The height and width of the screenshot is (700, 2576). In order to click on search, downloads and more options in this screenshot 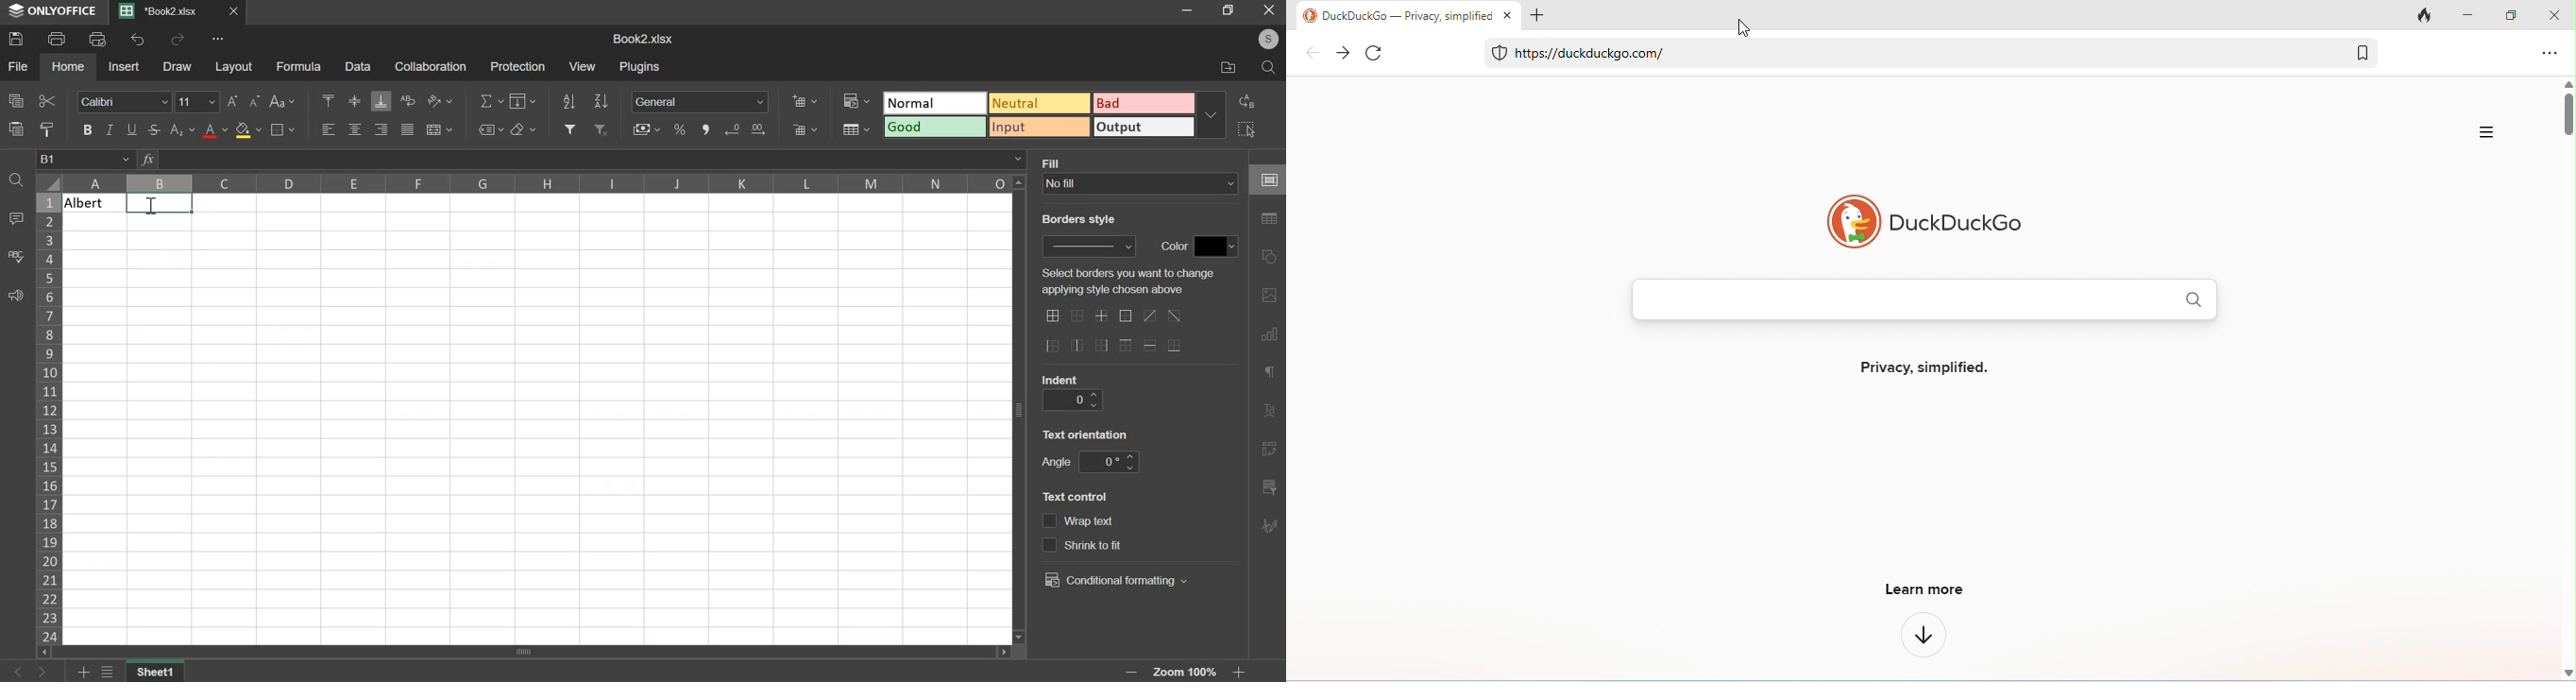, I will do `click(2488, 132)`.